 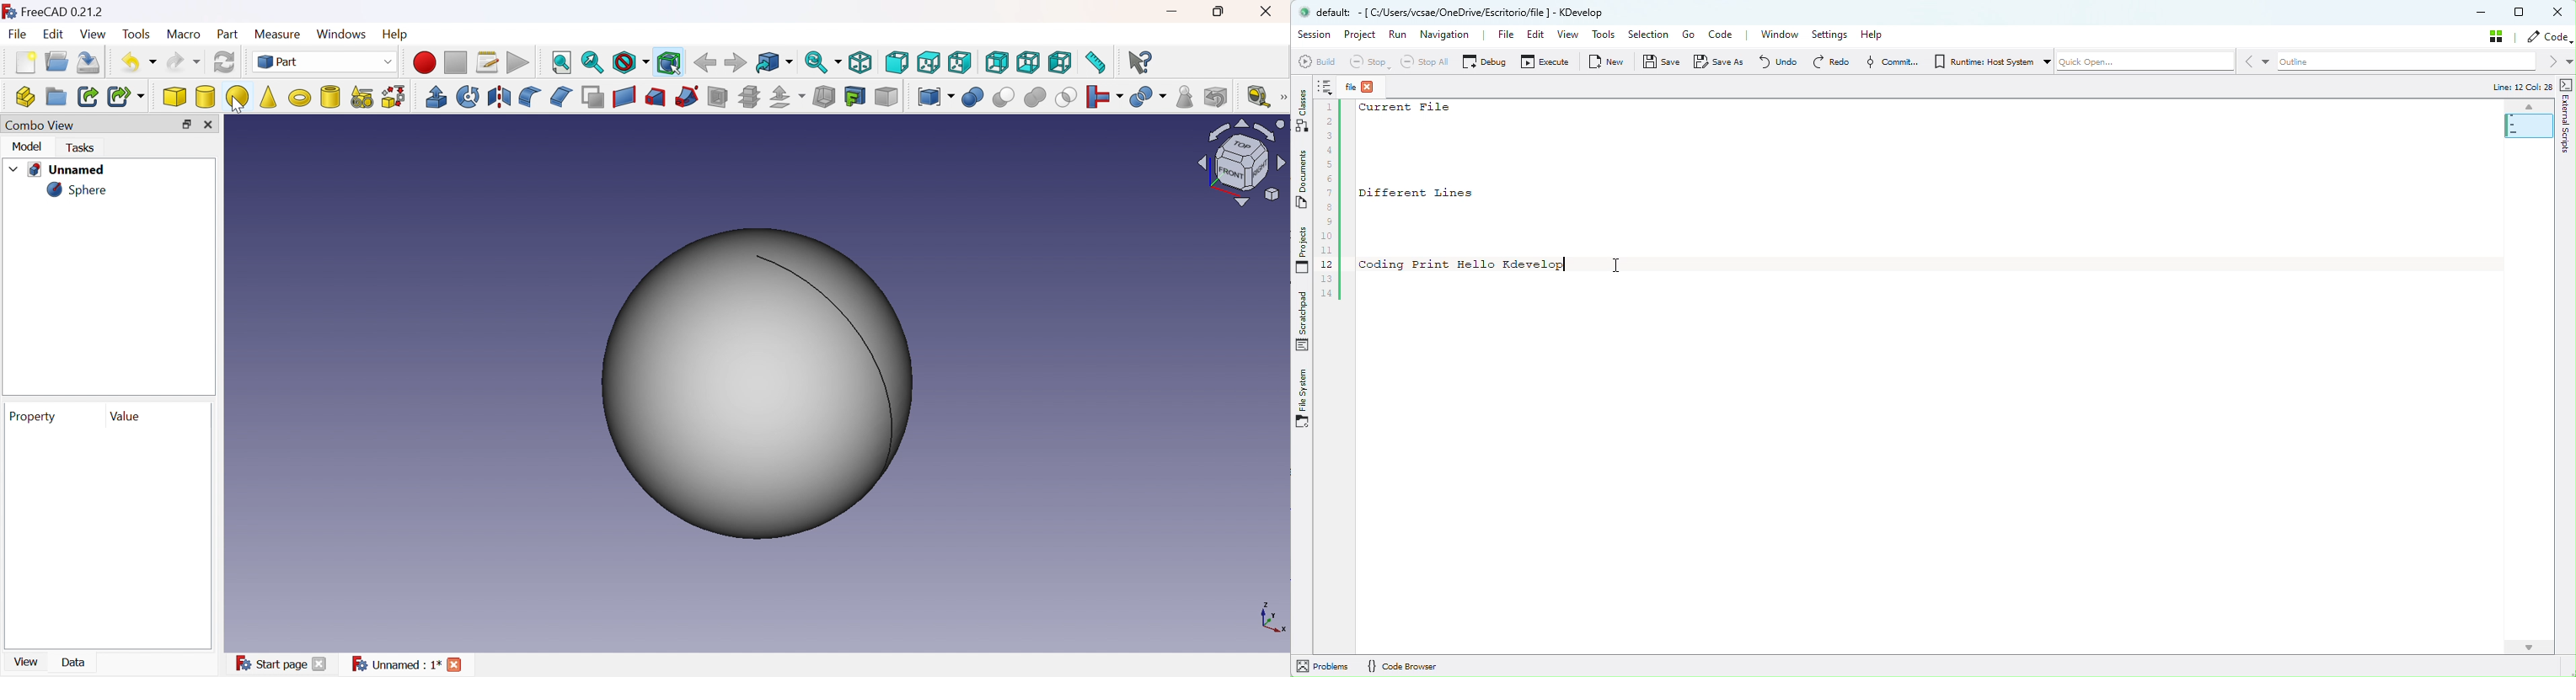 I want to click on Sphere, so click(x=237, y=96).